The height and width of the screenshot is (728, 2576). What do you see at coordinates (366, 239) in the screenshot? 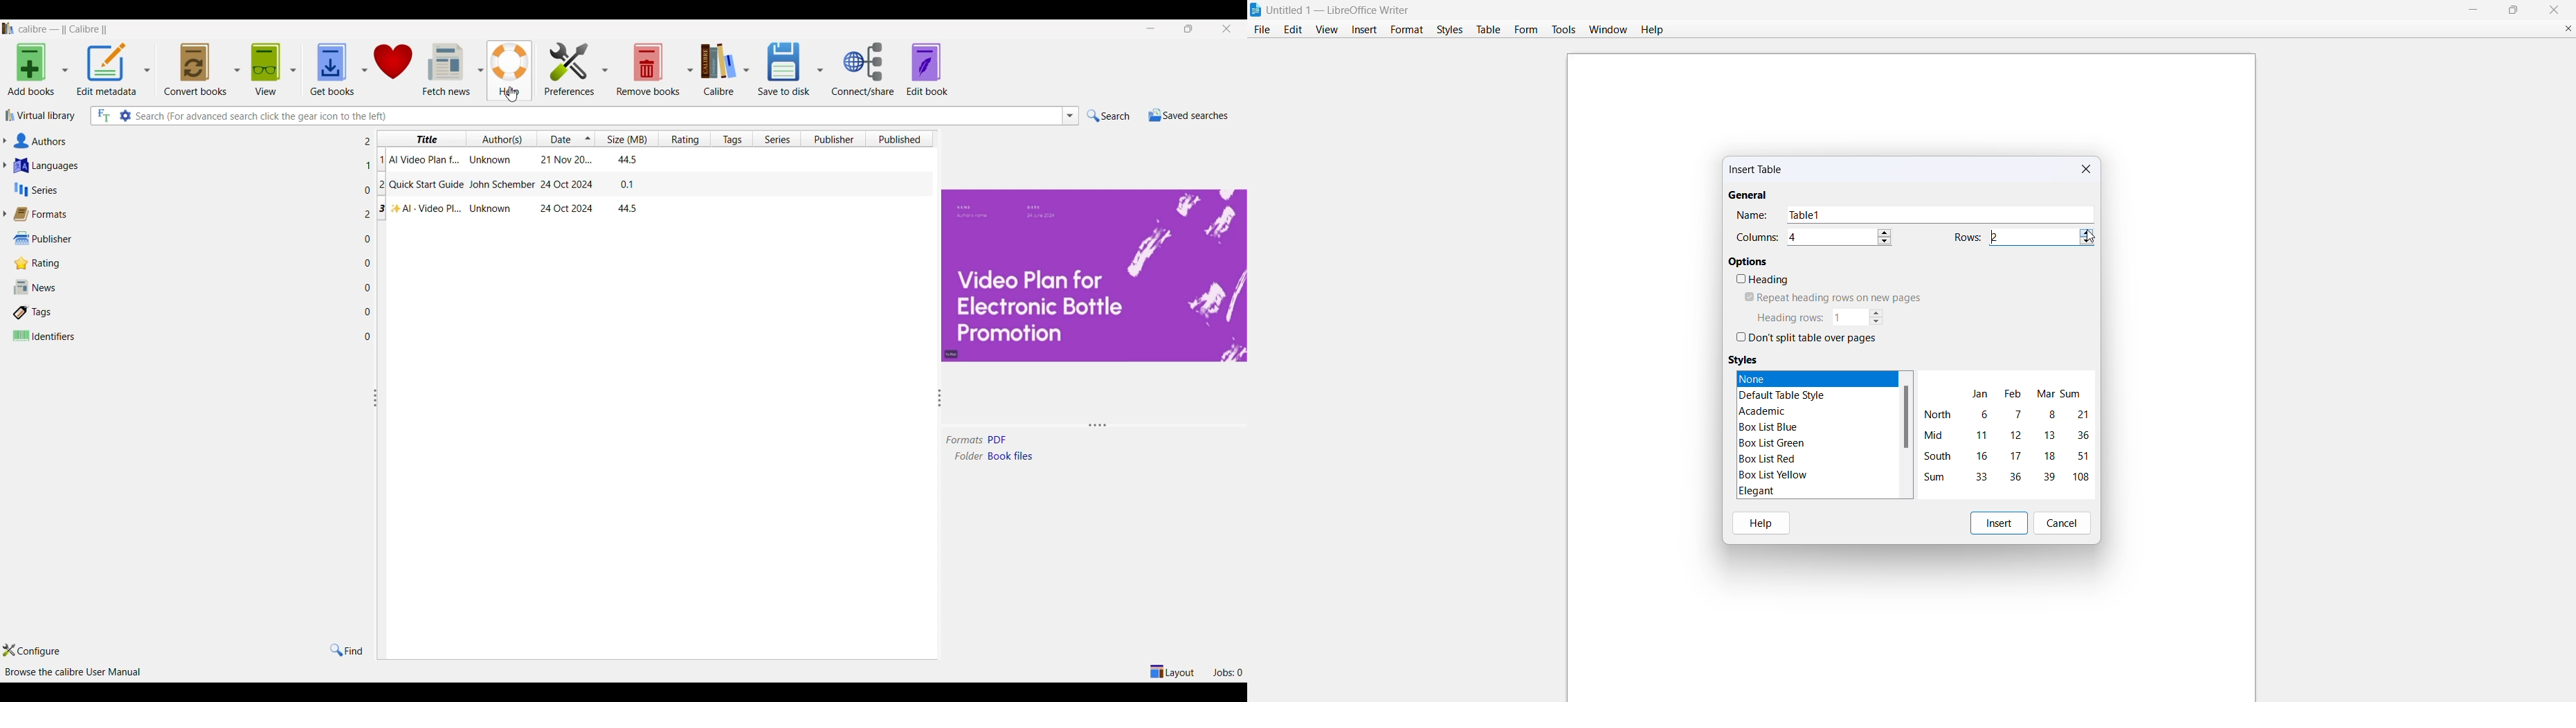
I see `Number of files w.r.t. each` at bounding box center [366, 239].